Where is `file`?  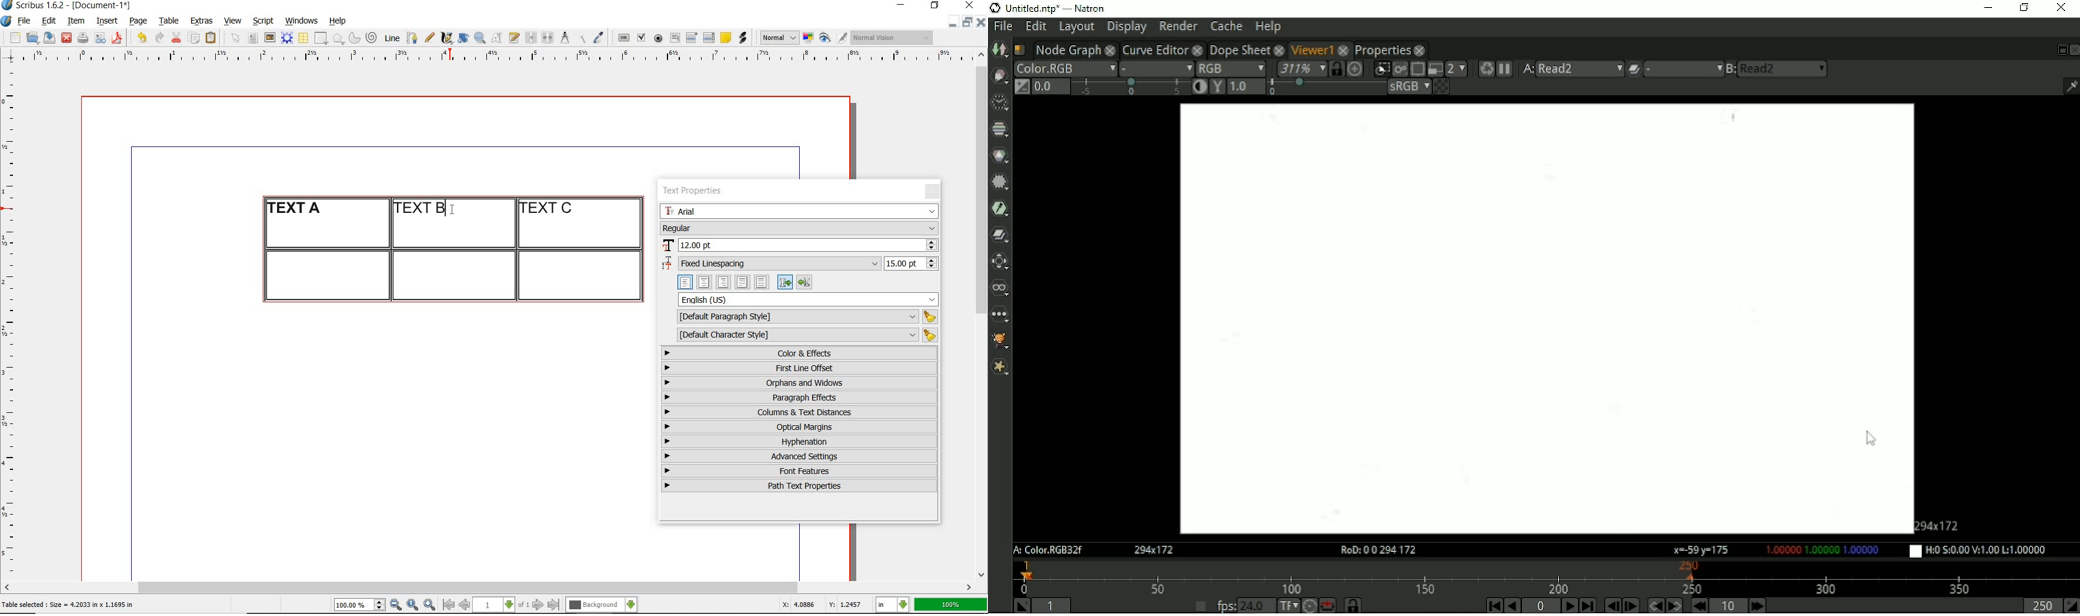
file is located at coordinates (25, 21).